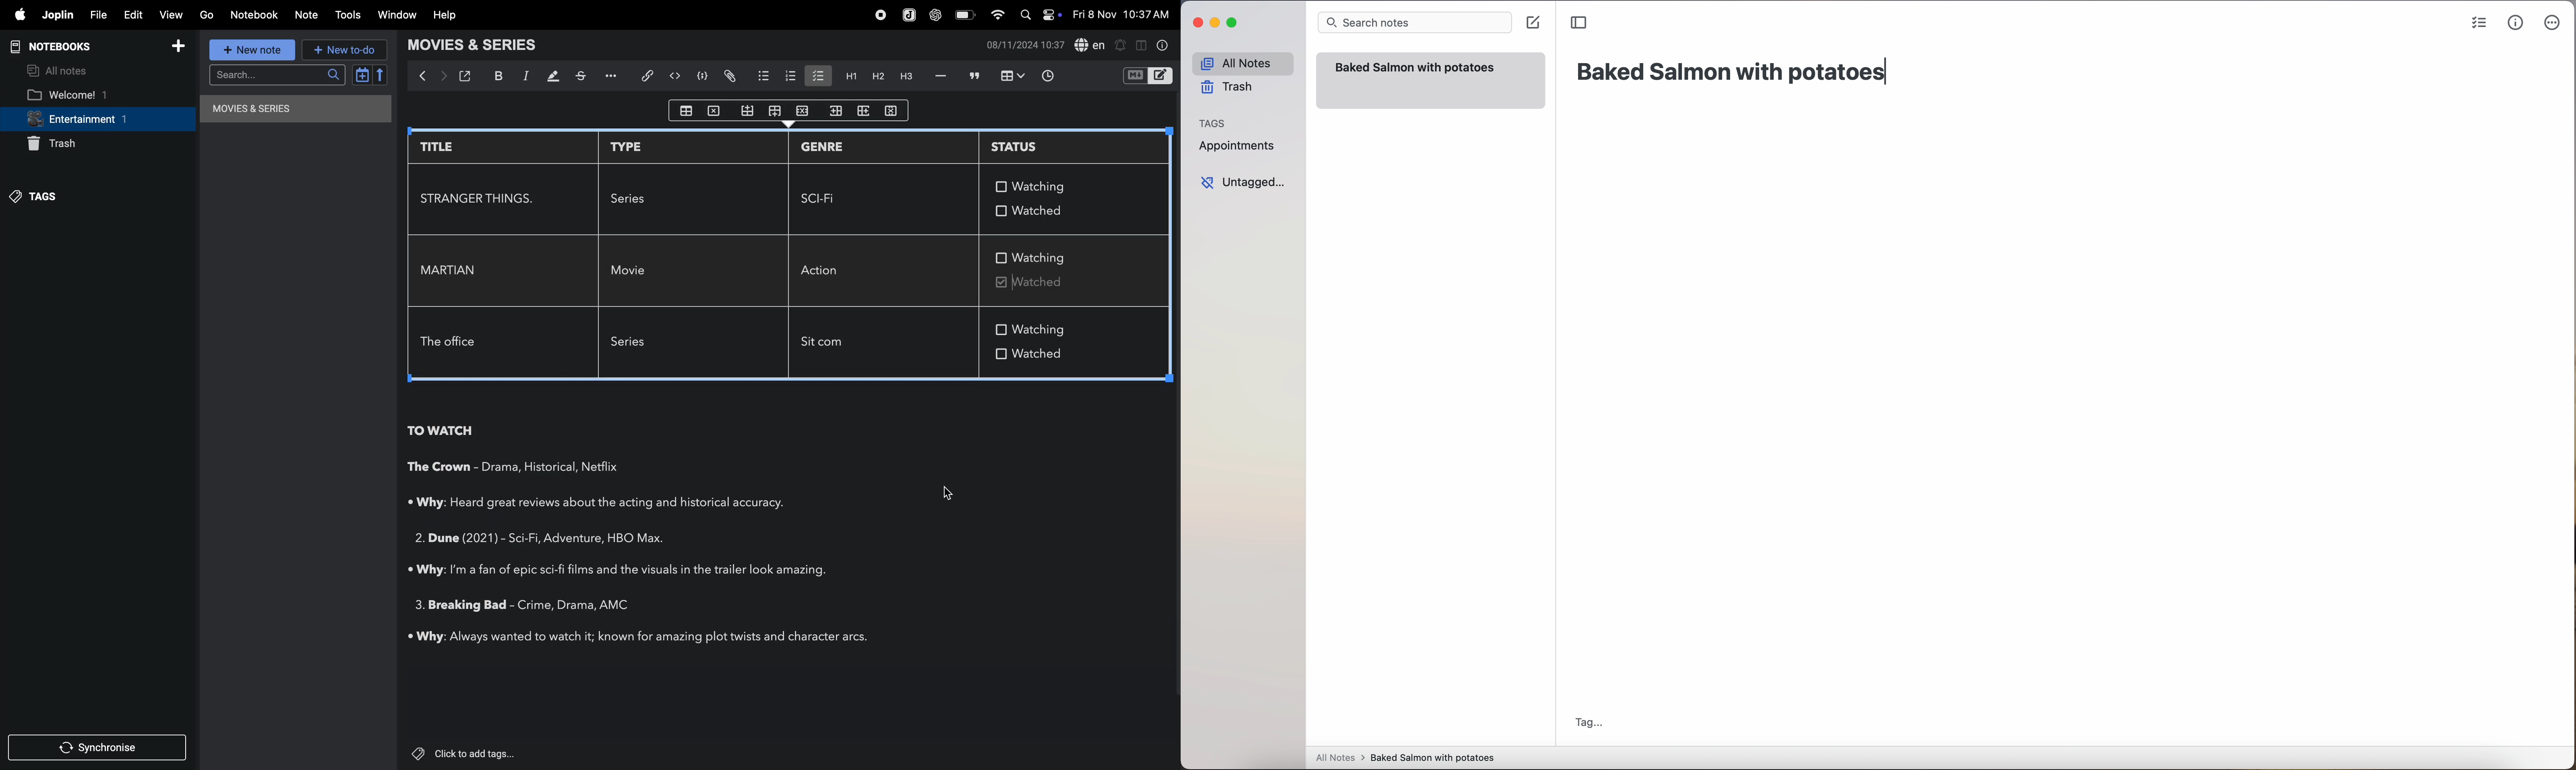 The width and height of the screenshot is (2576, 784). What do you see at coordinates (1042, 328) in the screenshot?
I see `watching` at bounding box center [1042, 328].